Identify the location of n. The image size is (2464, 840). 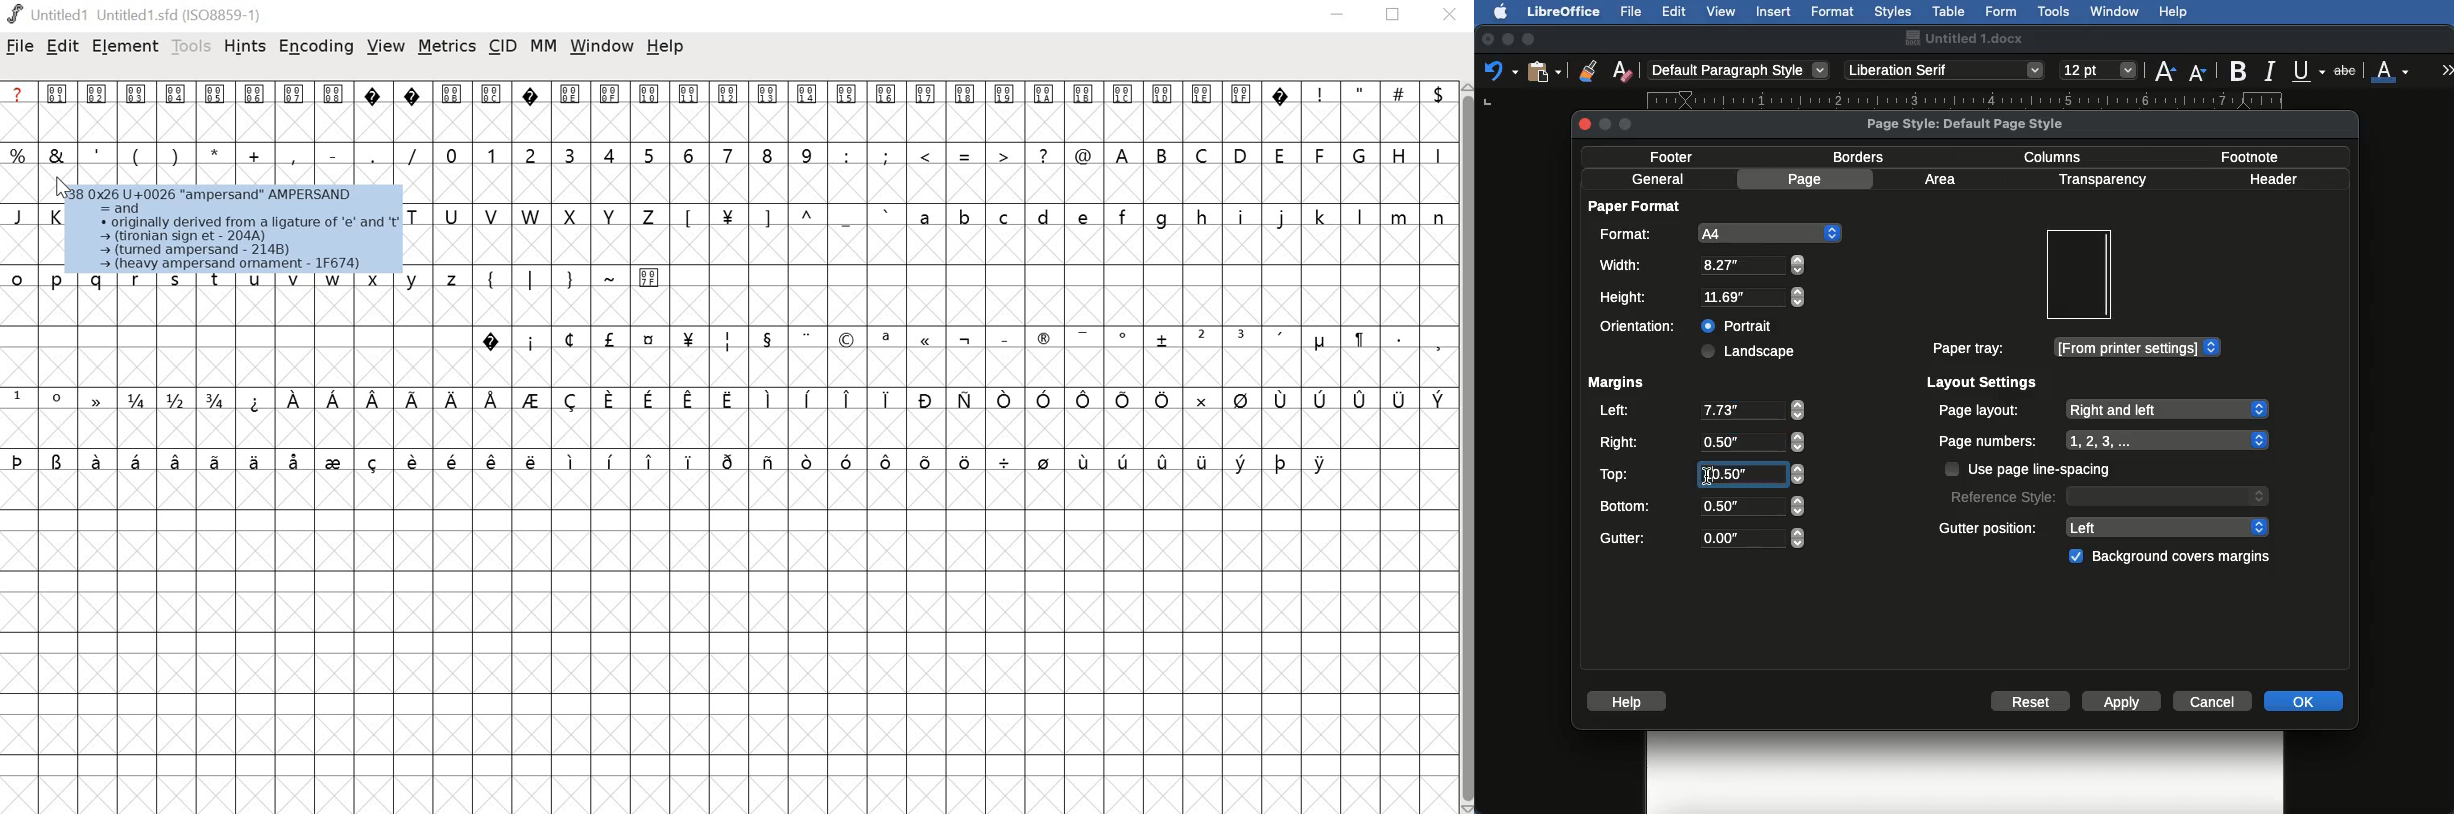
(1439, 216).